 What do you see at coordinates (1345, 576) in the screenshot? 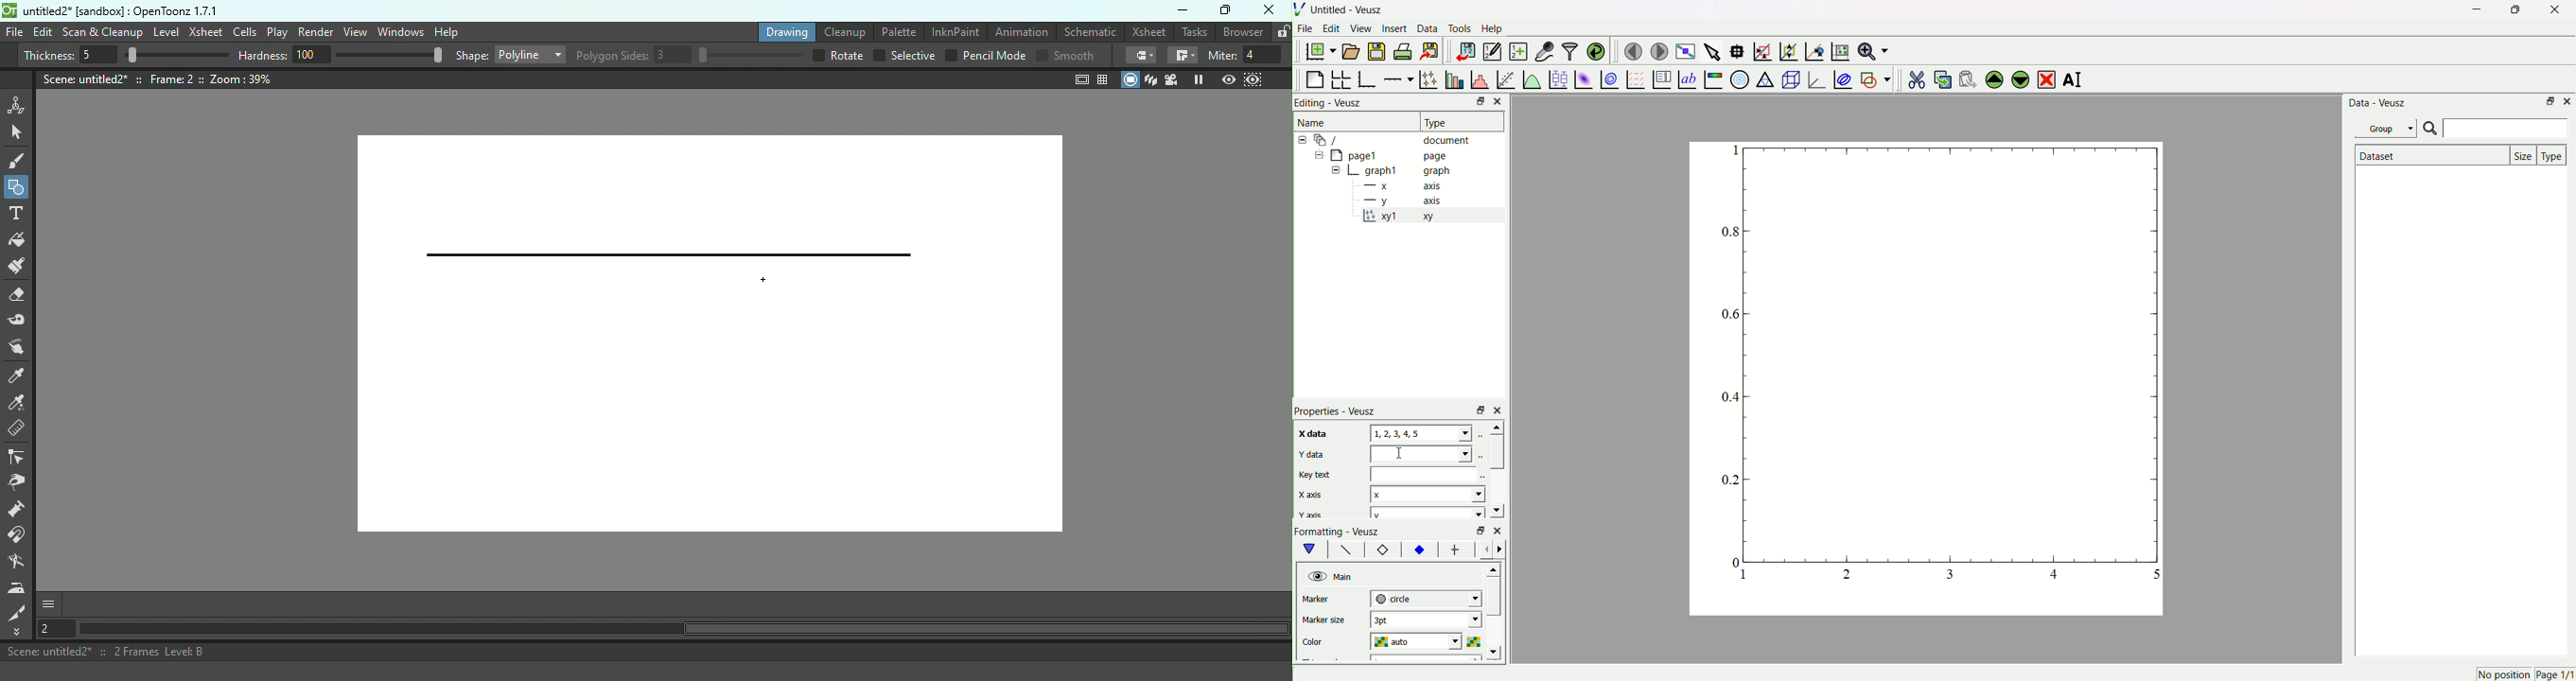
I see `Main` at bounding box center [1345, 576].